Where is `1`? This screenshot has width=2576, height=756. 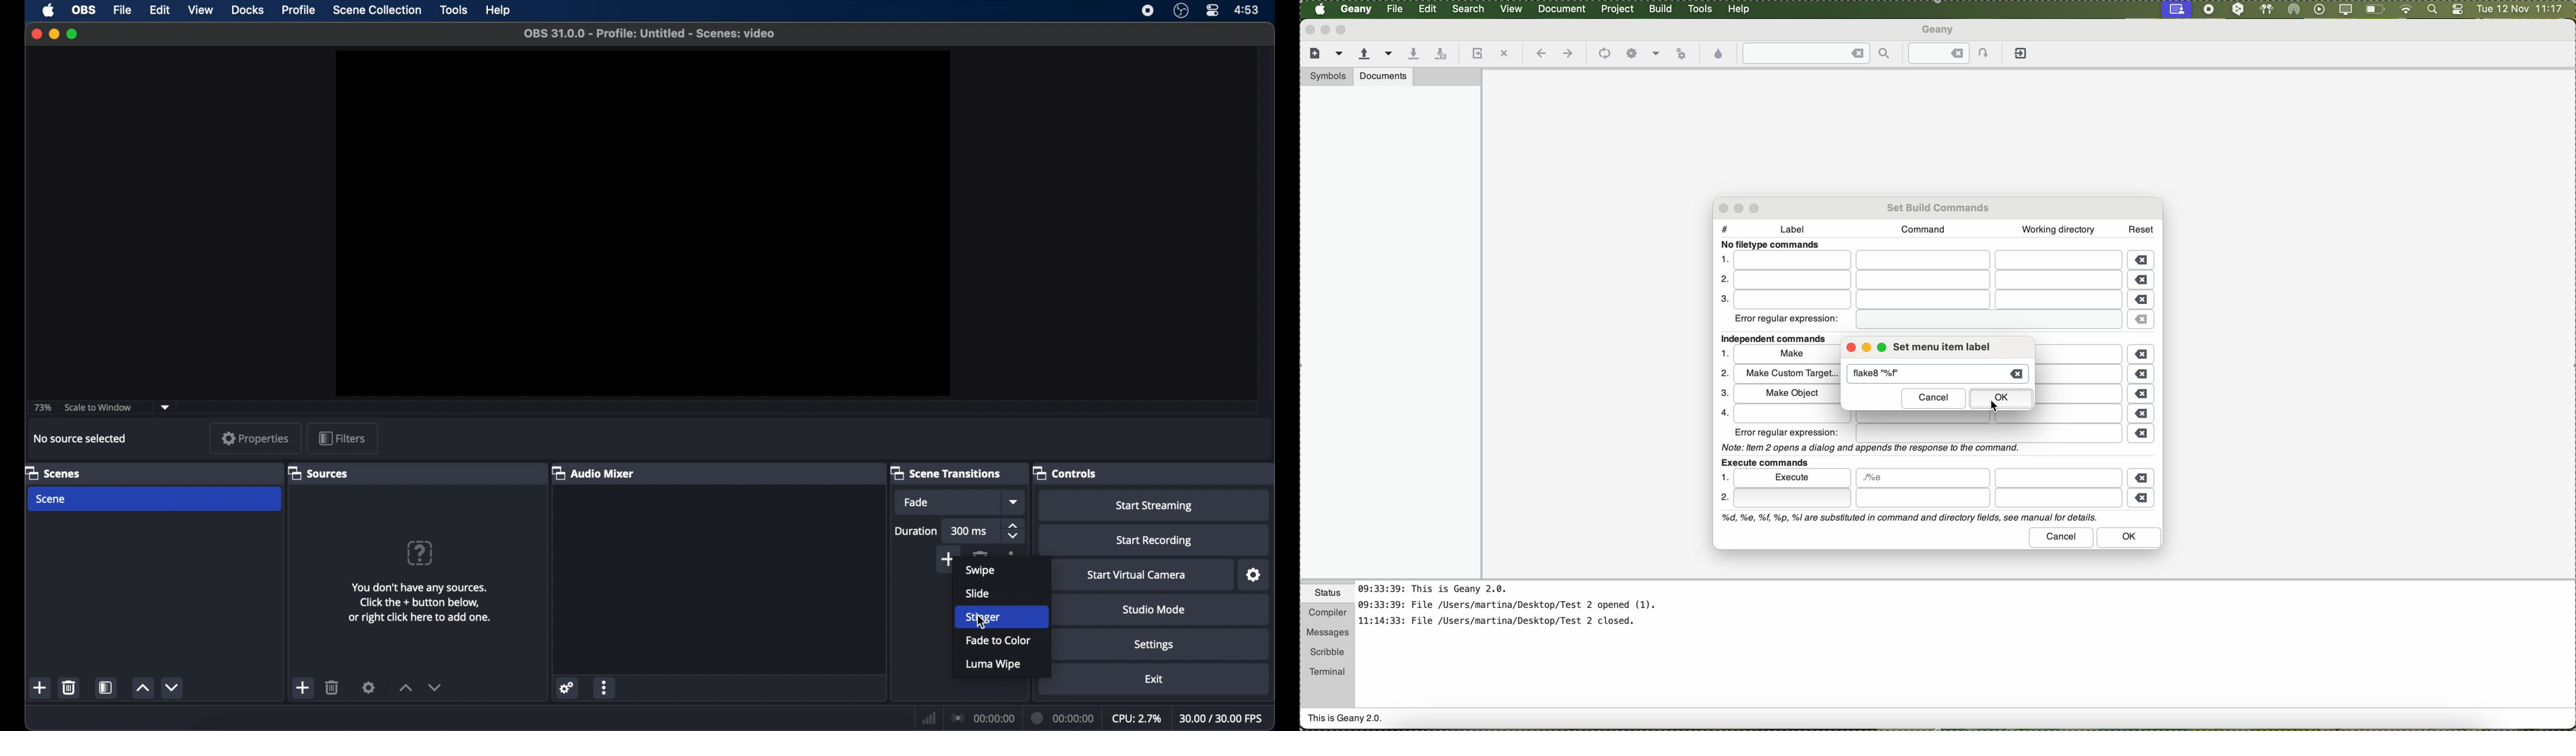 1 is located at coordinates (1726, 353).